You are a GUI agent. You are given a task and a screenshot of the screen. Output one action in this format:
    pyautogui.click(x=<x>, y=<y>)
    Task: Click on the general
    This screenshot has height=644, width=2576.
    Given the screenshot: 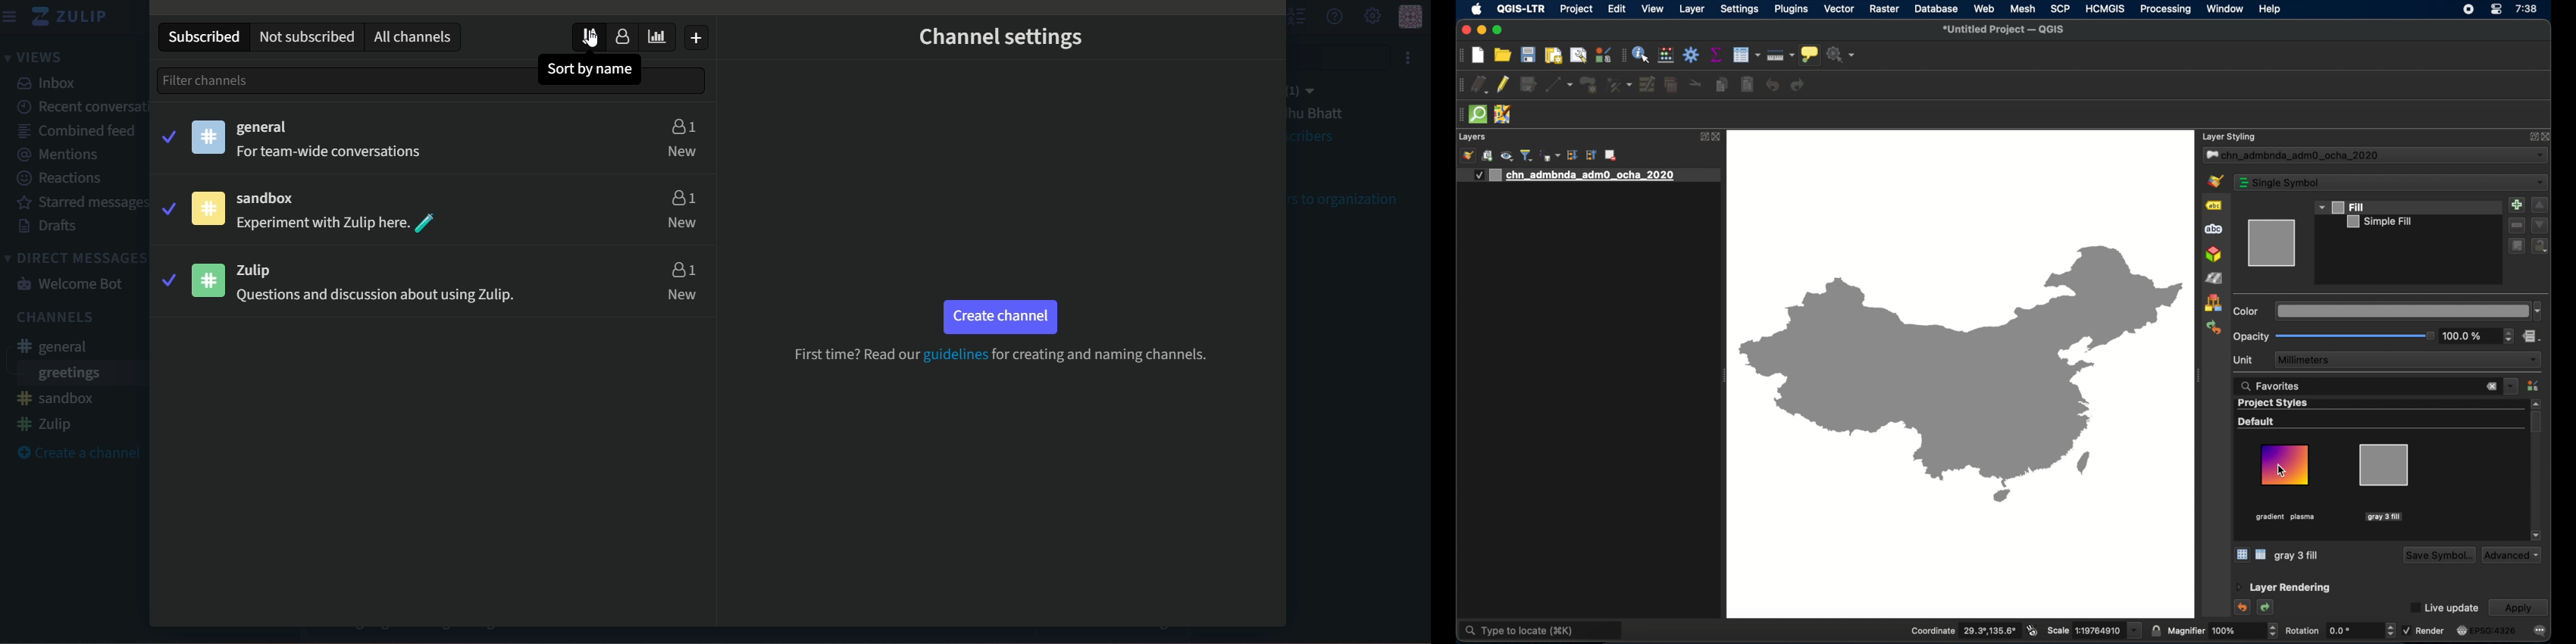 What is the action you would take?
    pyautogui.click(x=55, y=349)
    